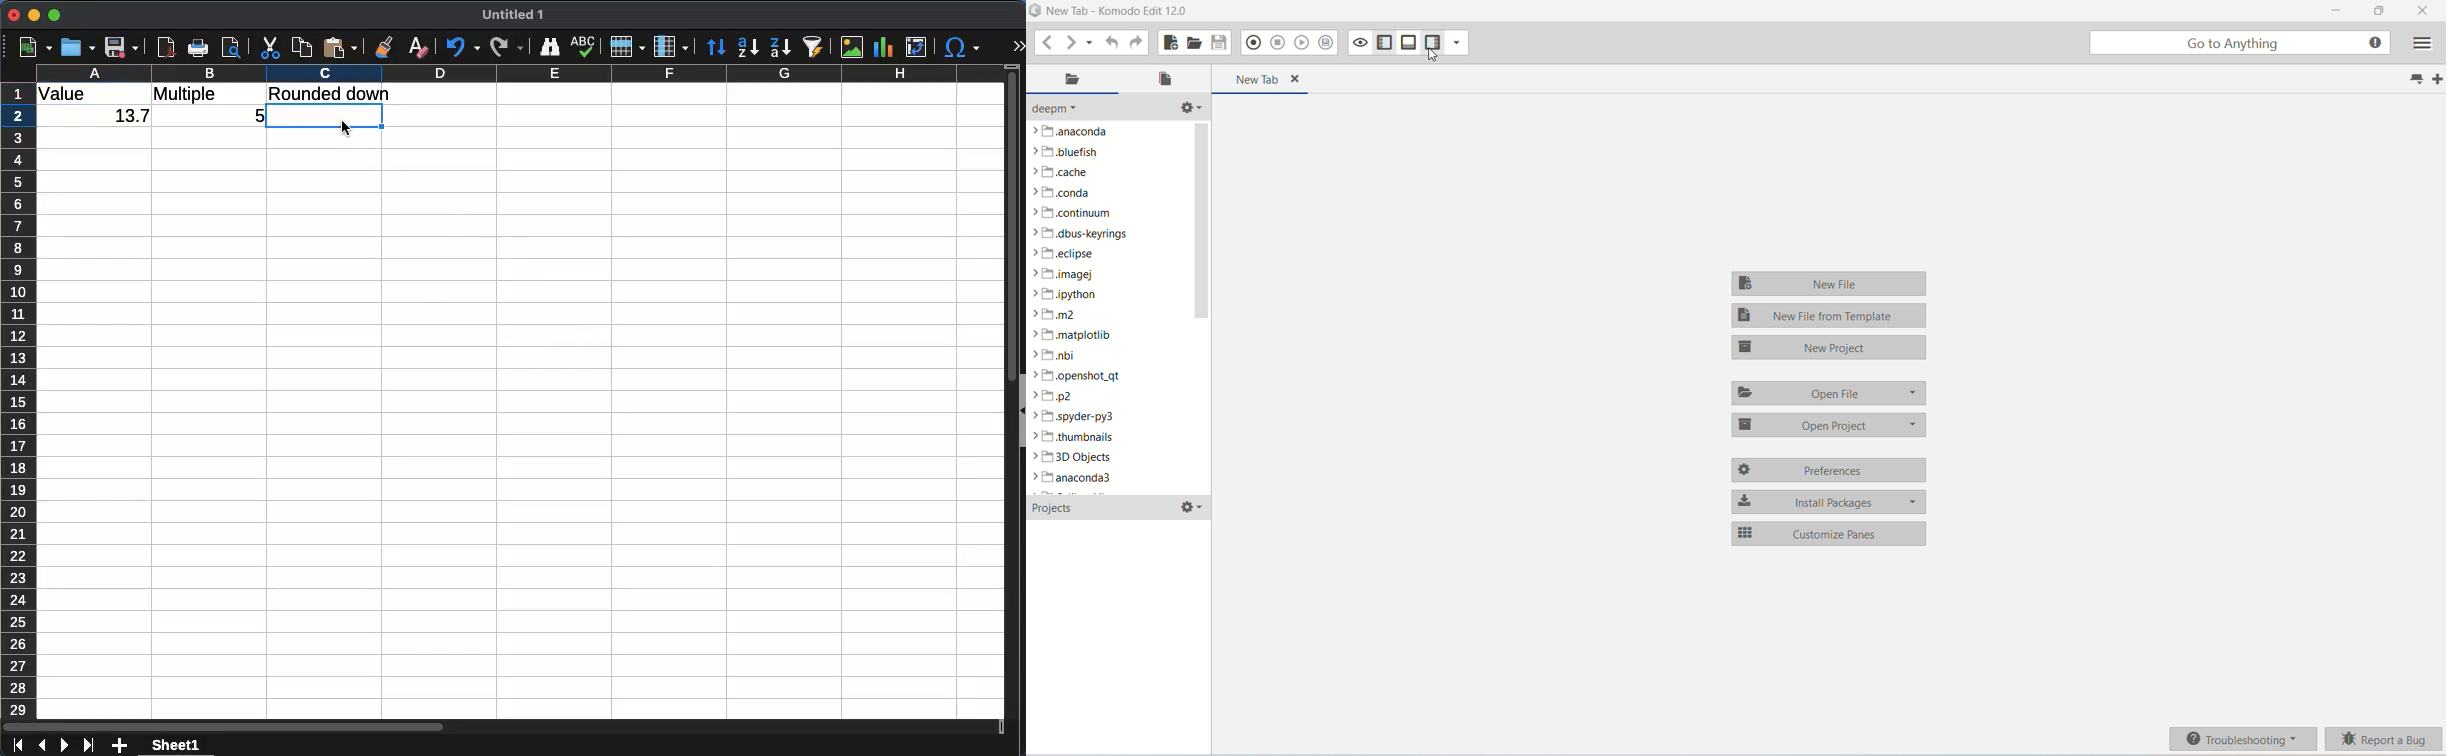 The height and width of the screenshot is (756, 2464). Describe the element at coordinates (1136, 42) in the screenshot. I see `redo` at that location.